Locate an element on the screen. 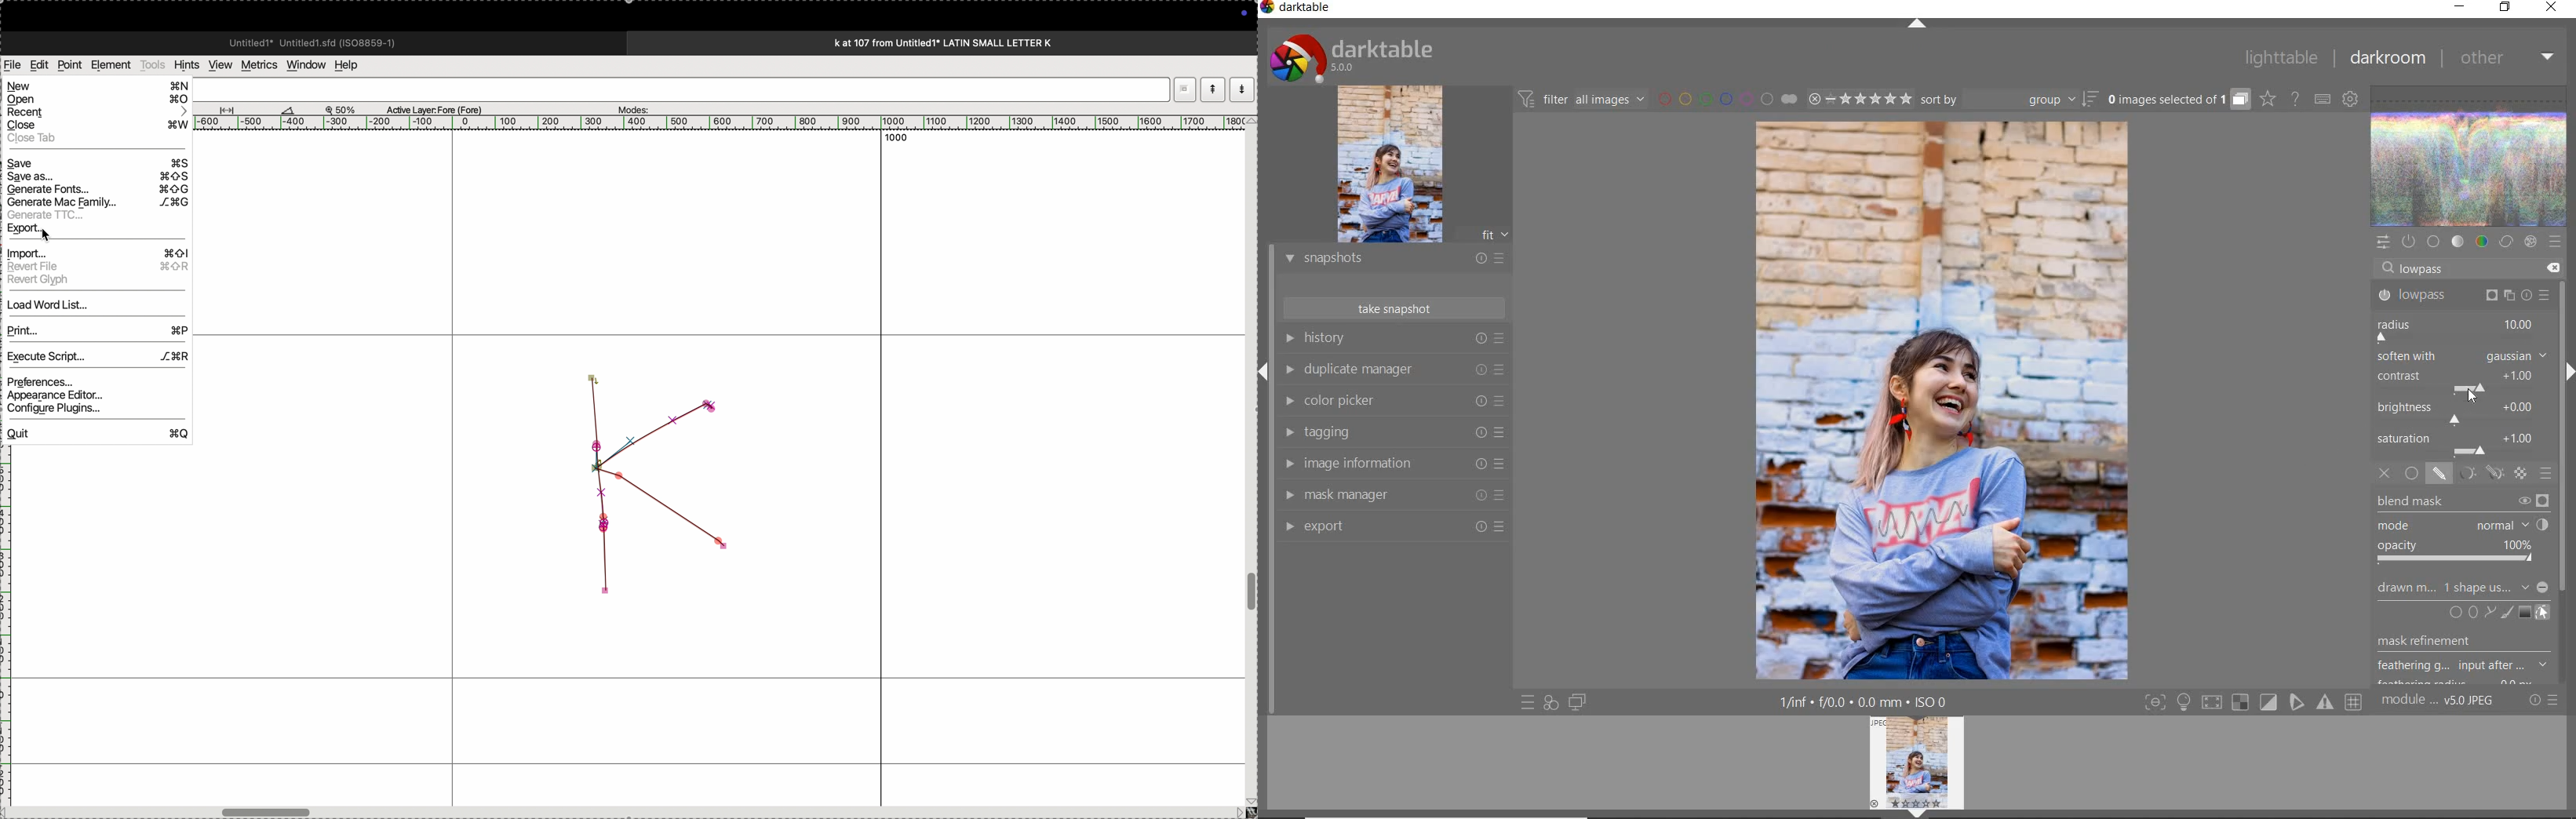 Image resolution: width=2576 pixels, height=840 pixels. drawn is located at coordinates (2403, 590).